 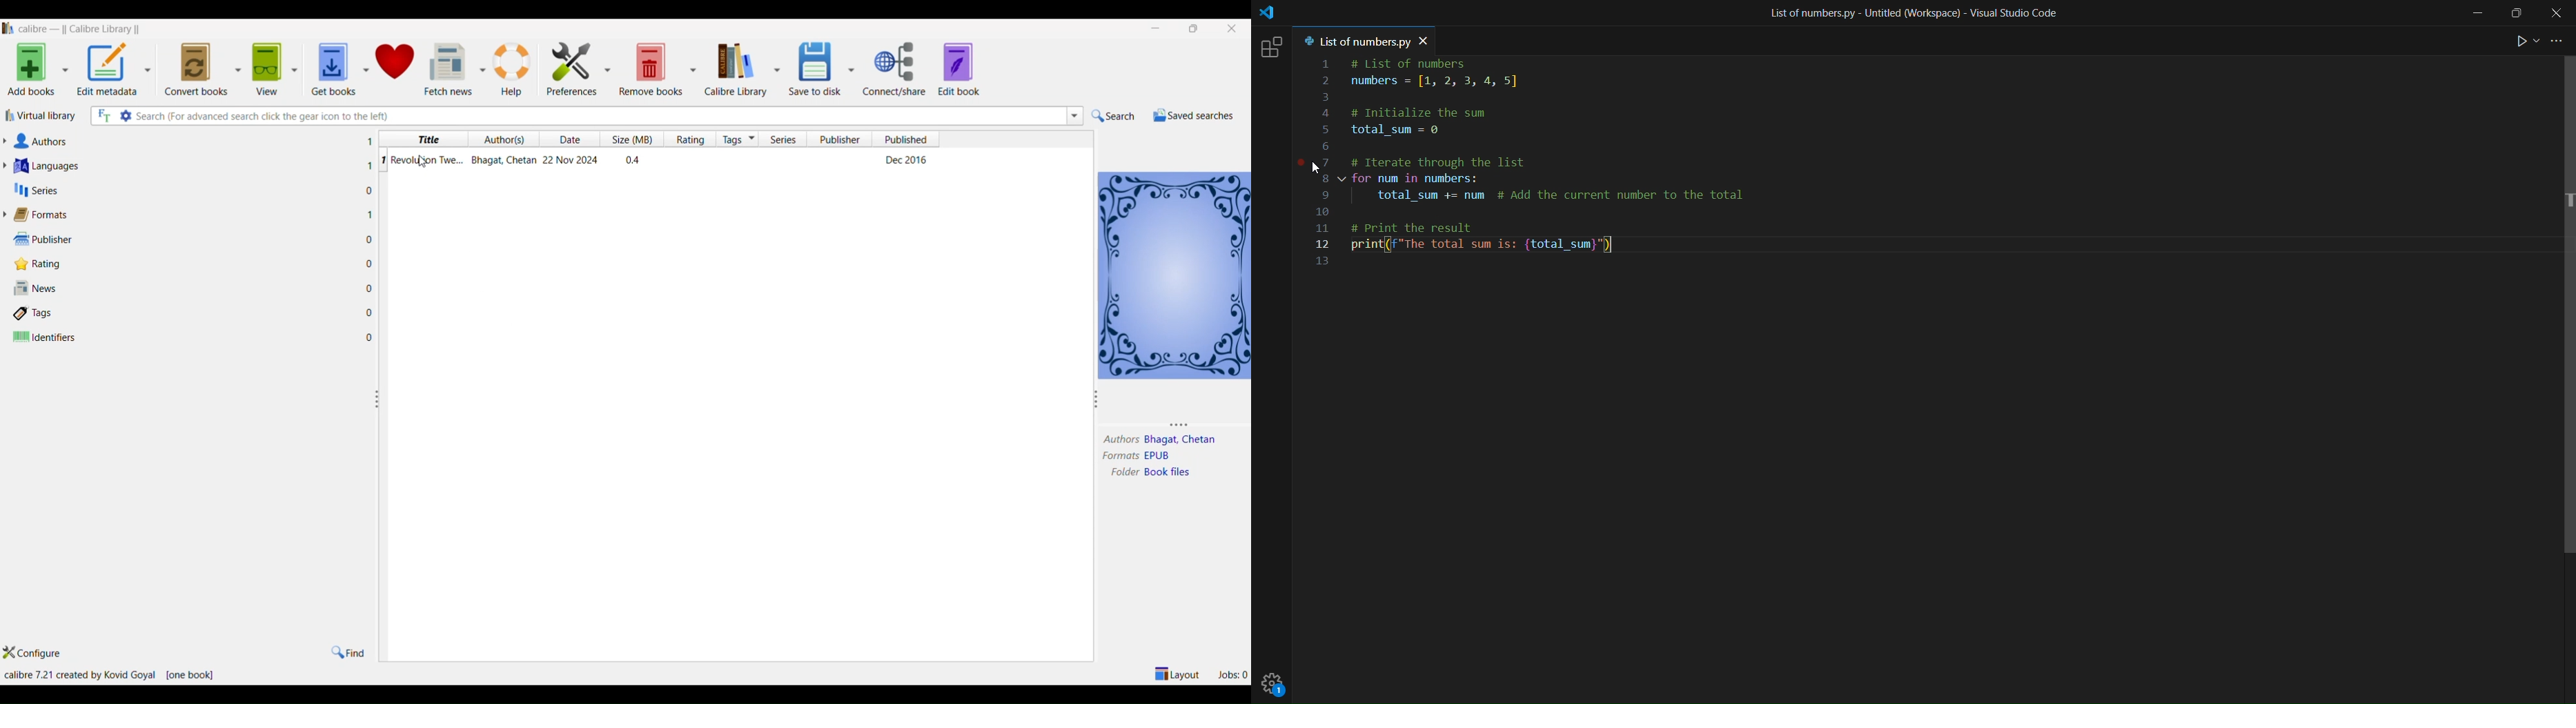 I want to click on 1, so click(x=369, y=166).